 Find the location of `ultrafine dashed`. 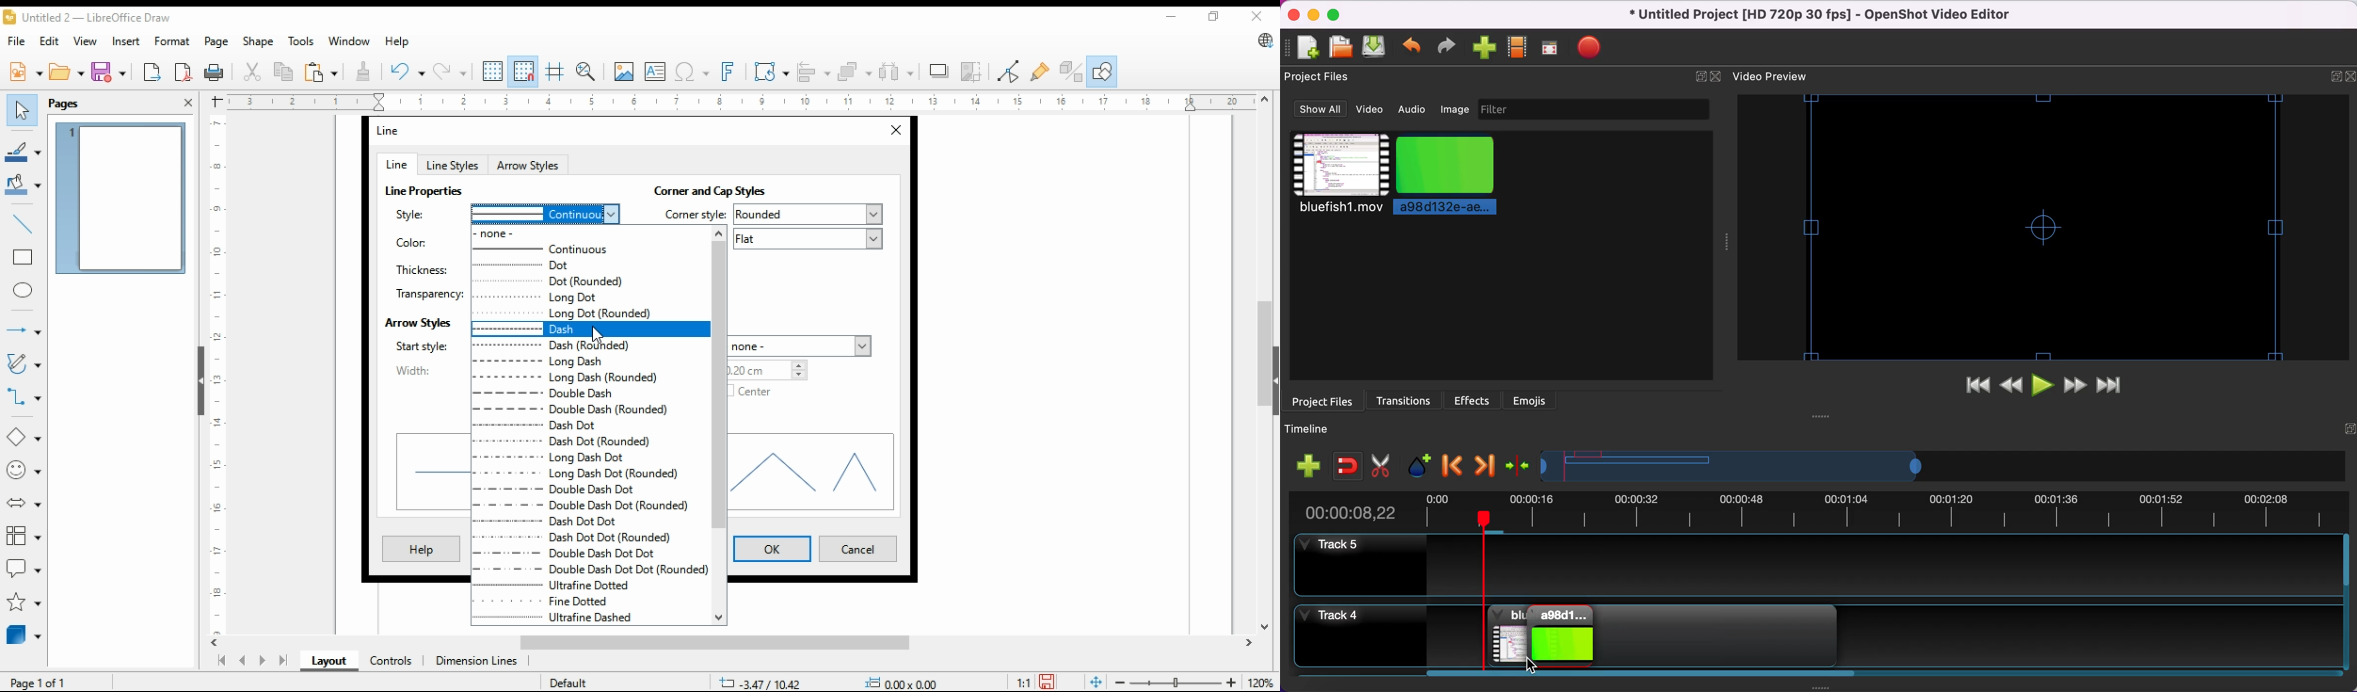

ultrafine dashed is located at coordinates (569, 618).